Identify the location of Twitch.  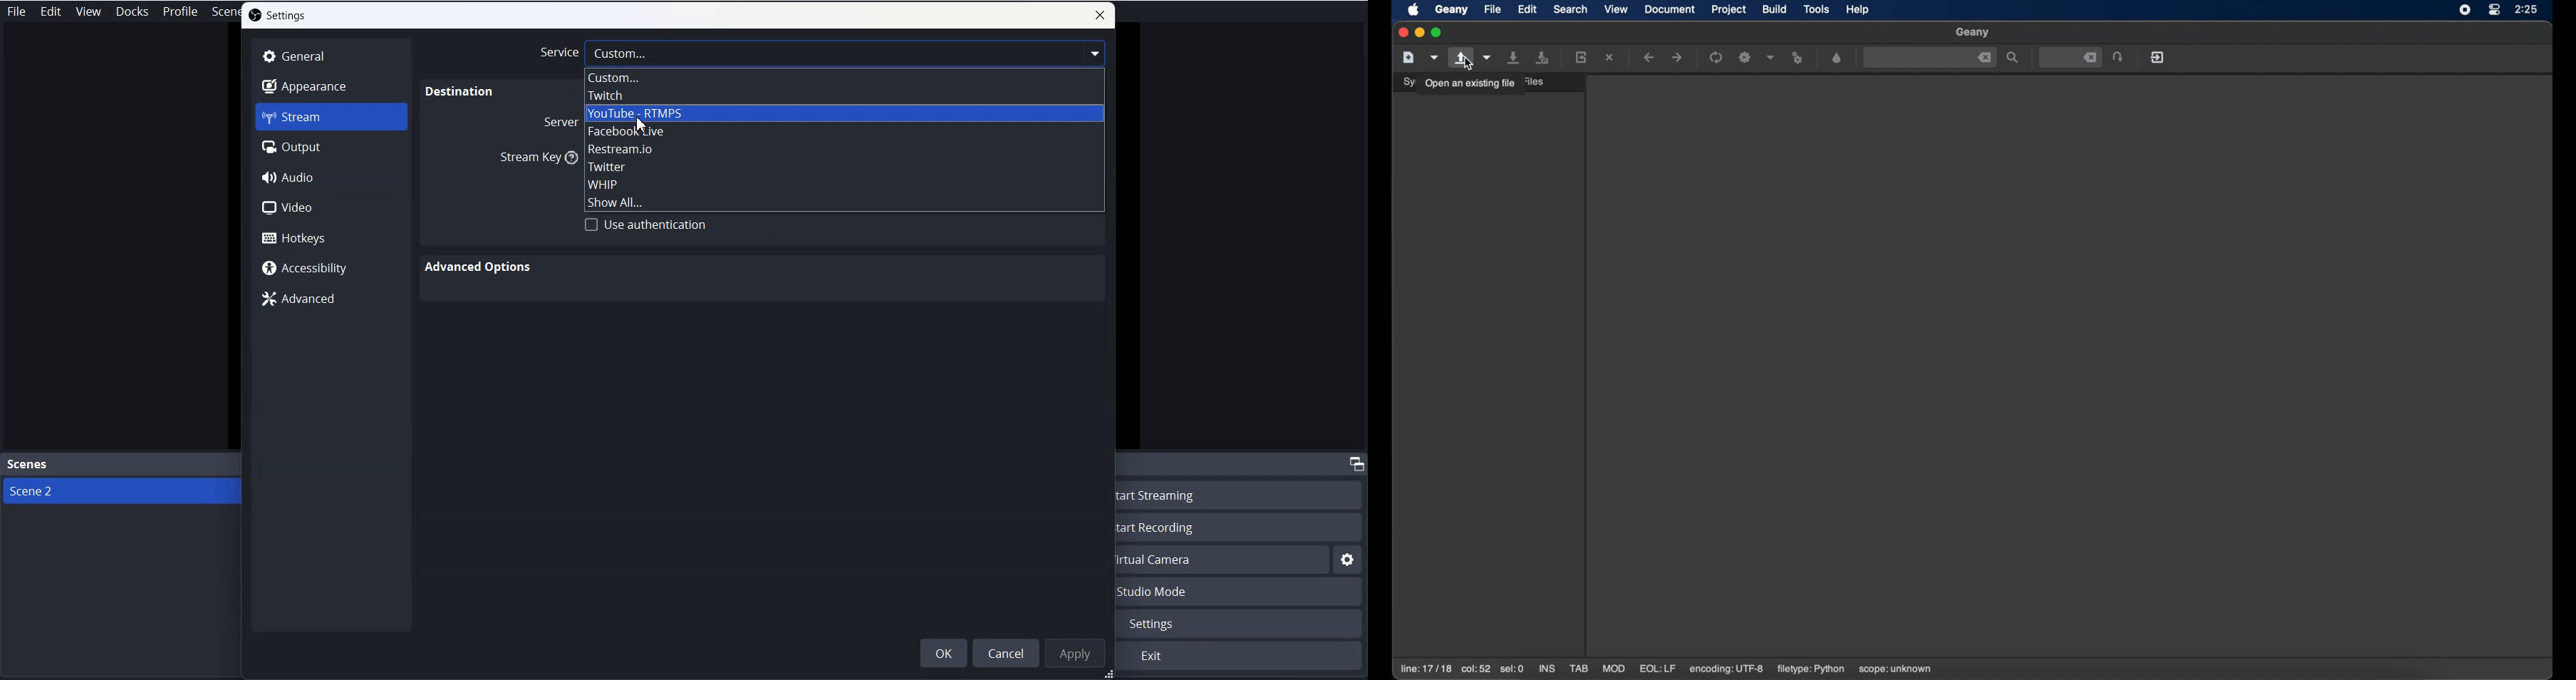
(843, 96).